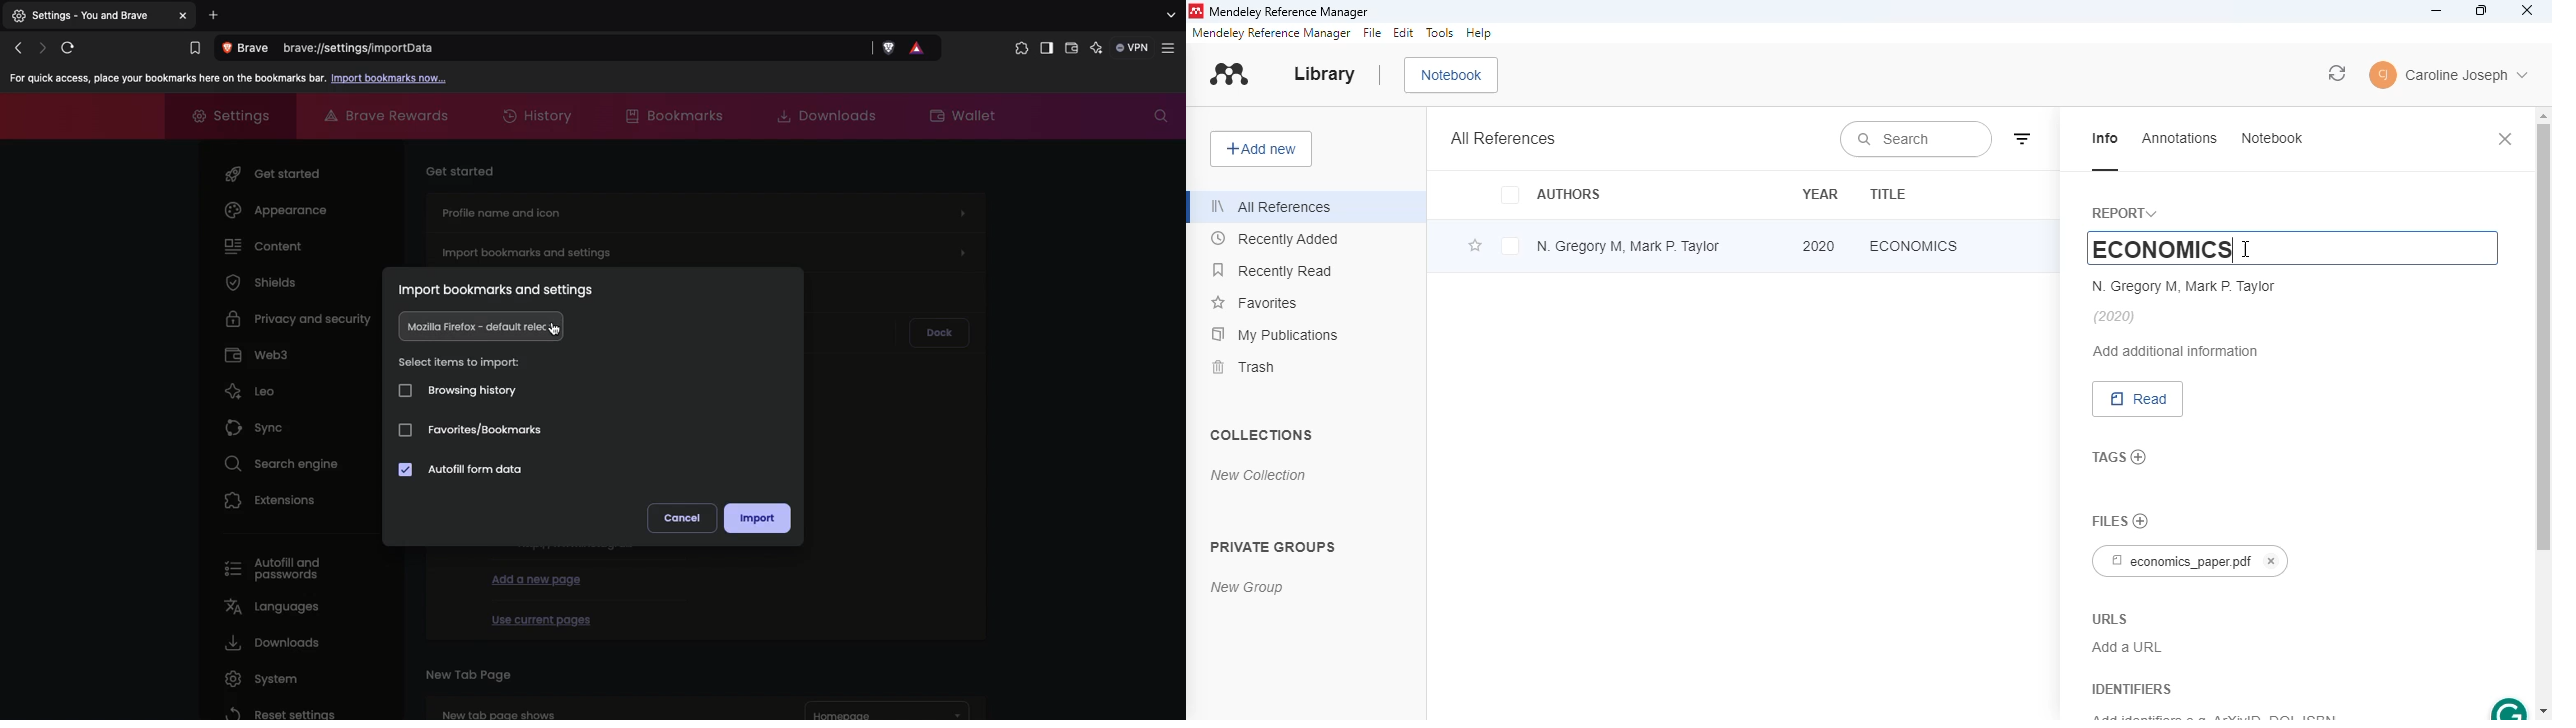  What do you see at coordinates (1263, 434) in the screenshot?
I see `collections` at bounding box center [1263, 434].